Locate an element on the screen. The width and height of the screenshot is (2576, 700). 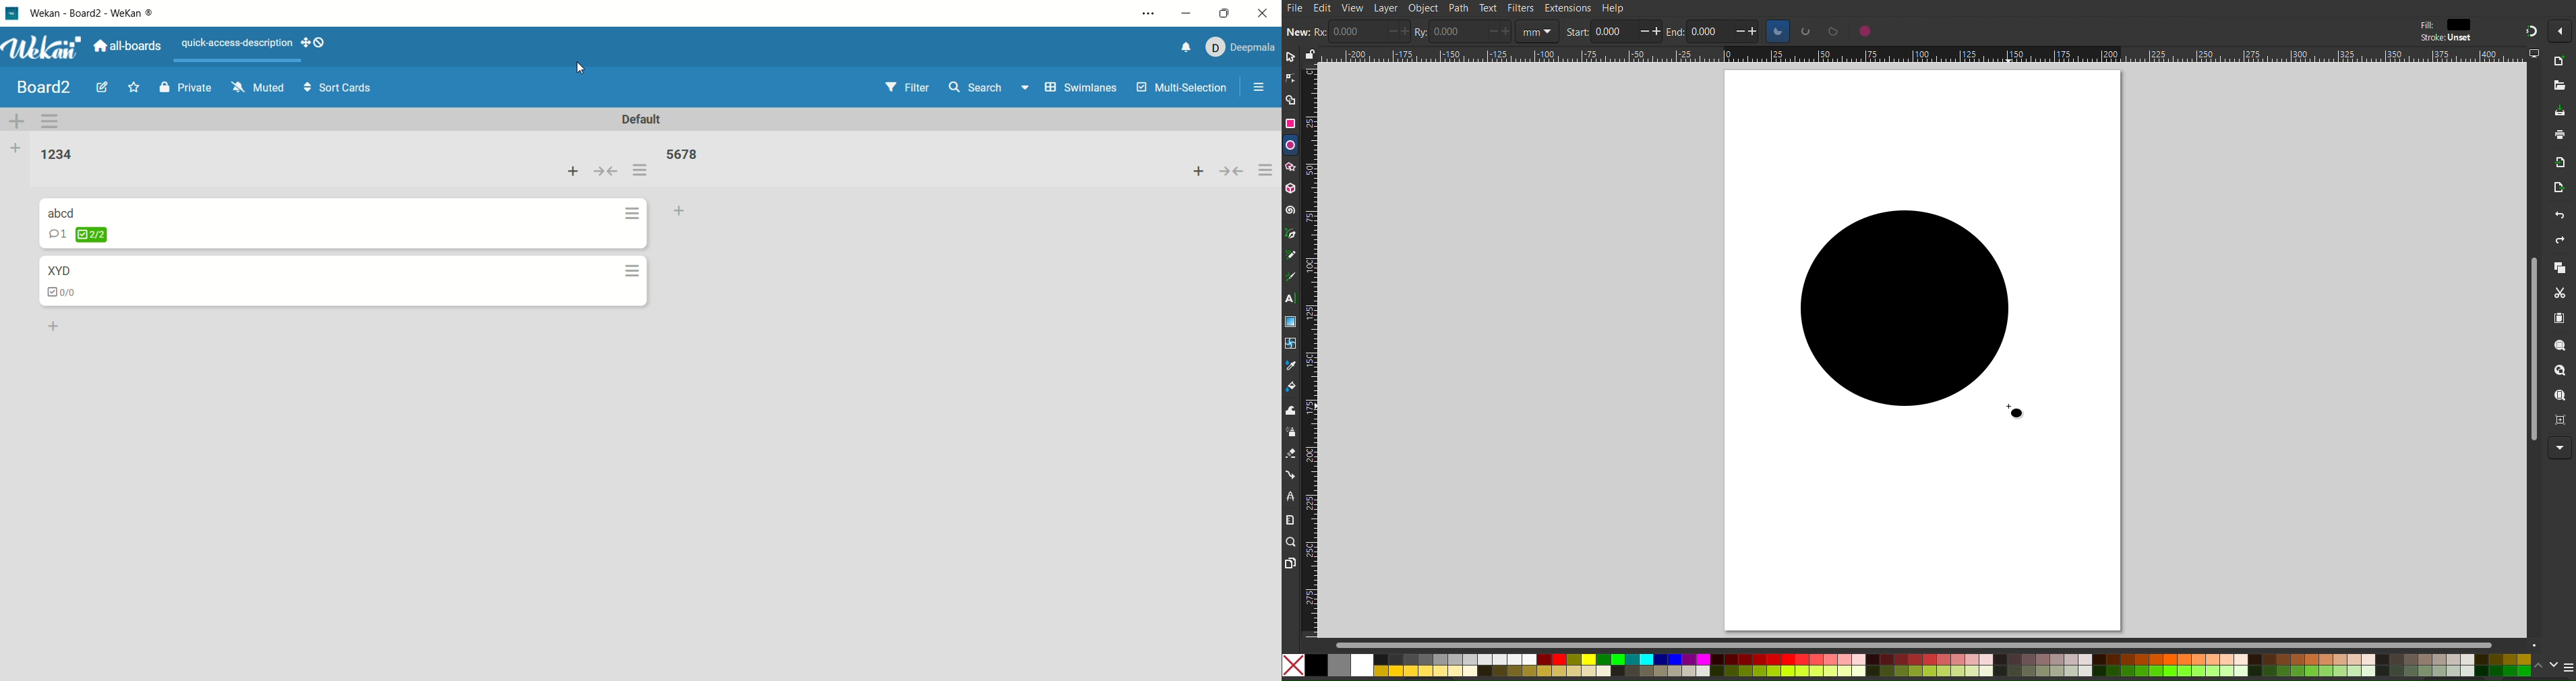
Shape Builder Tool is located at coordinates (1291, 99).